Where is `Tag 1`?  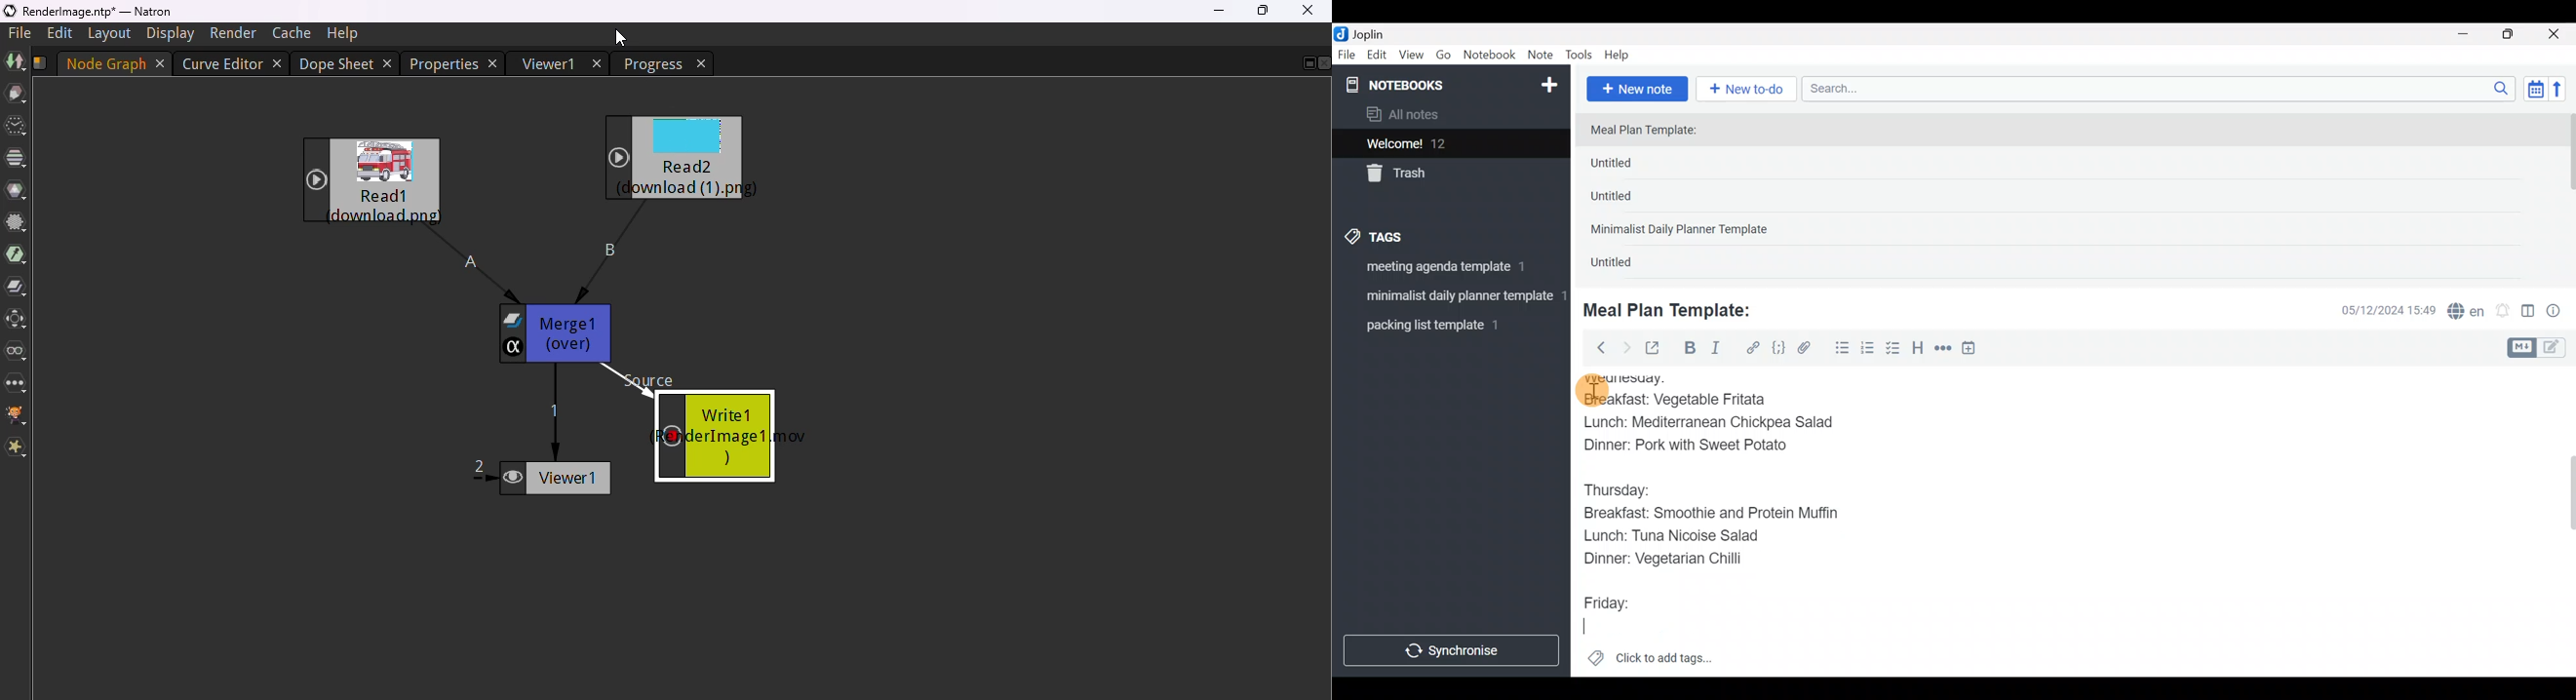
Tag 1 is located at coordinates (1447, 270).